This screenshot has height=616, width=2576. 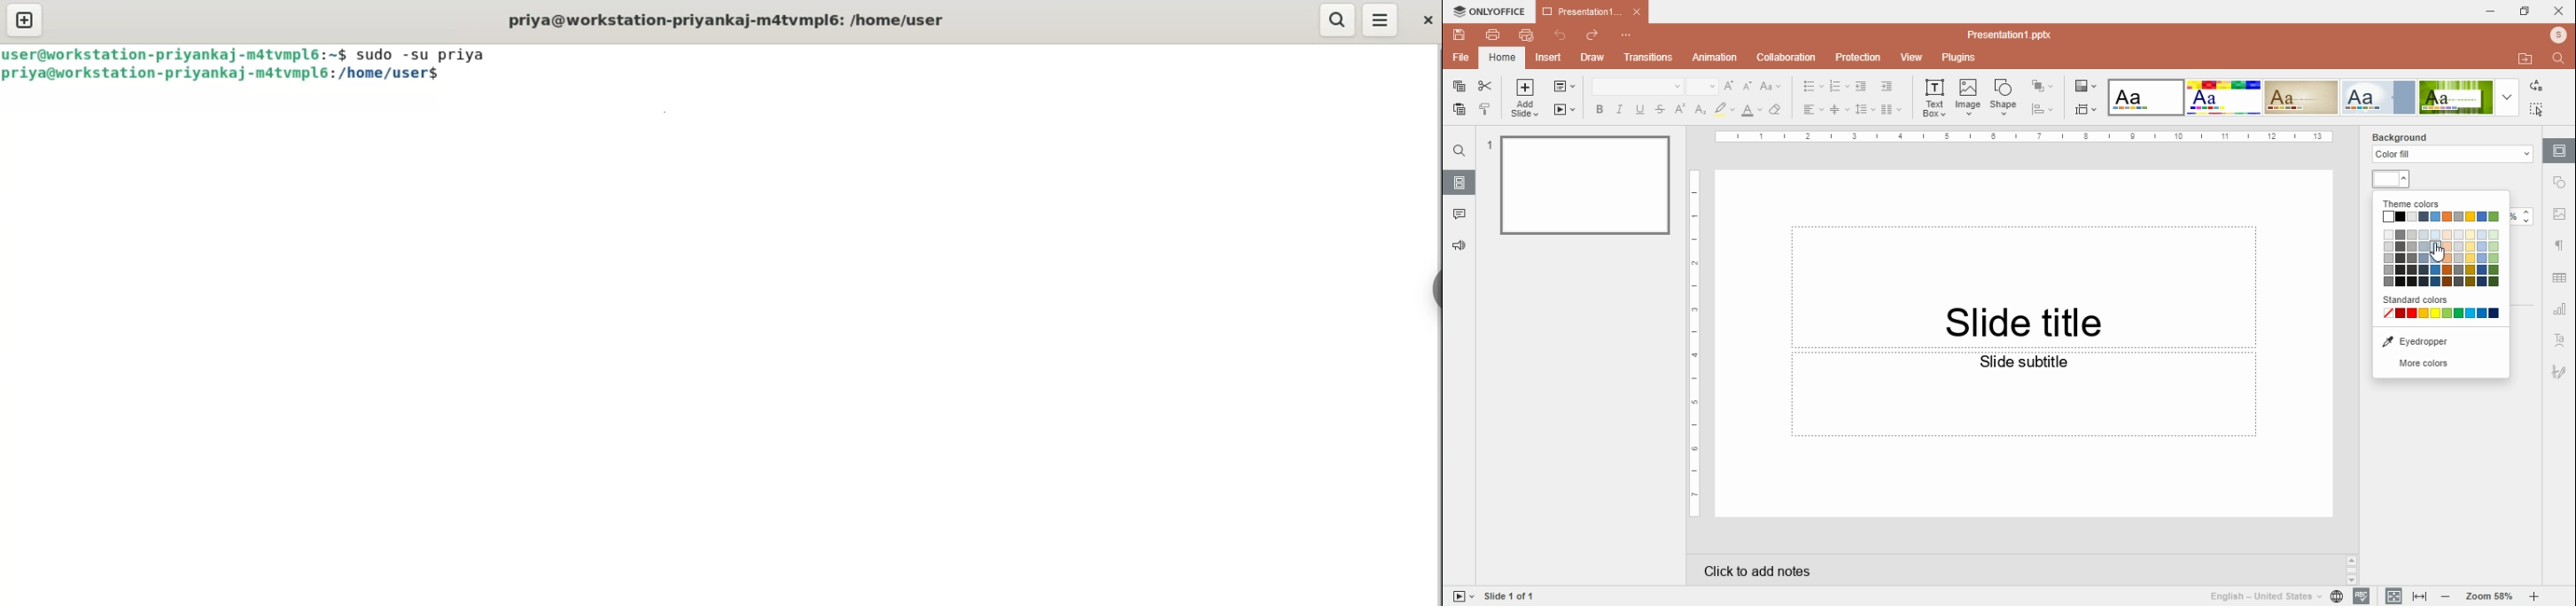 What do you see at coordinates (1891, 110) in the screenshot?
I see `insert columns` at bounding box center [1891, 110].